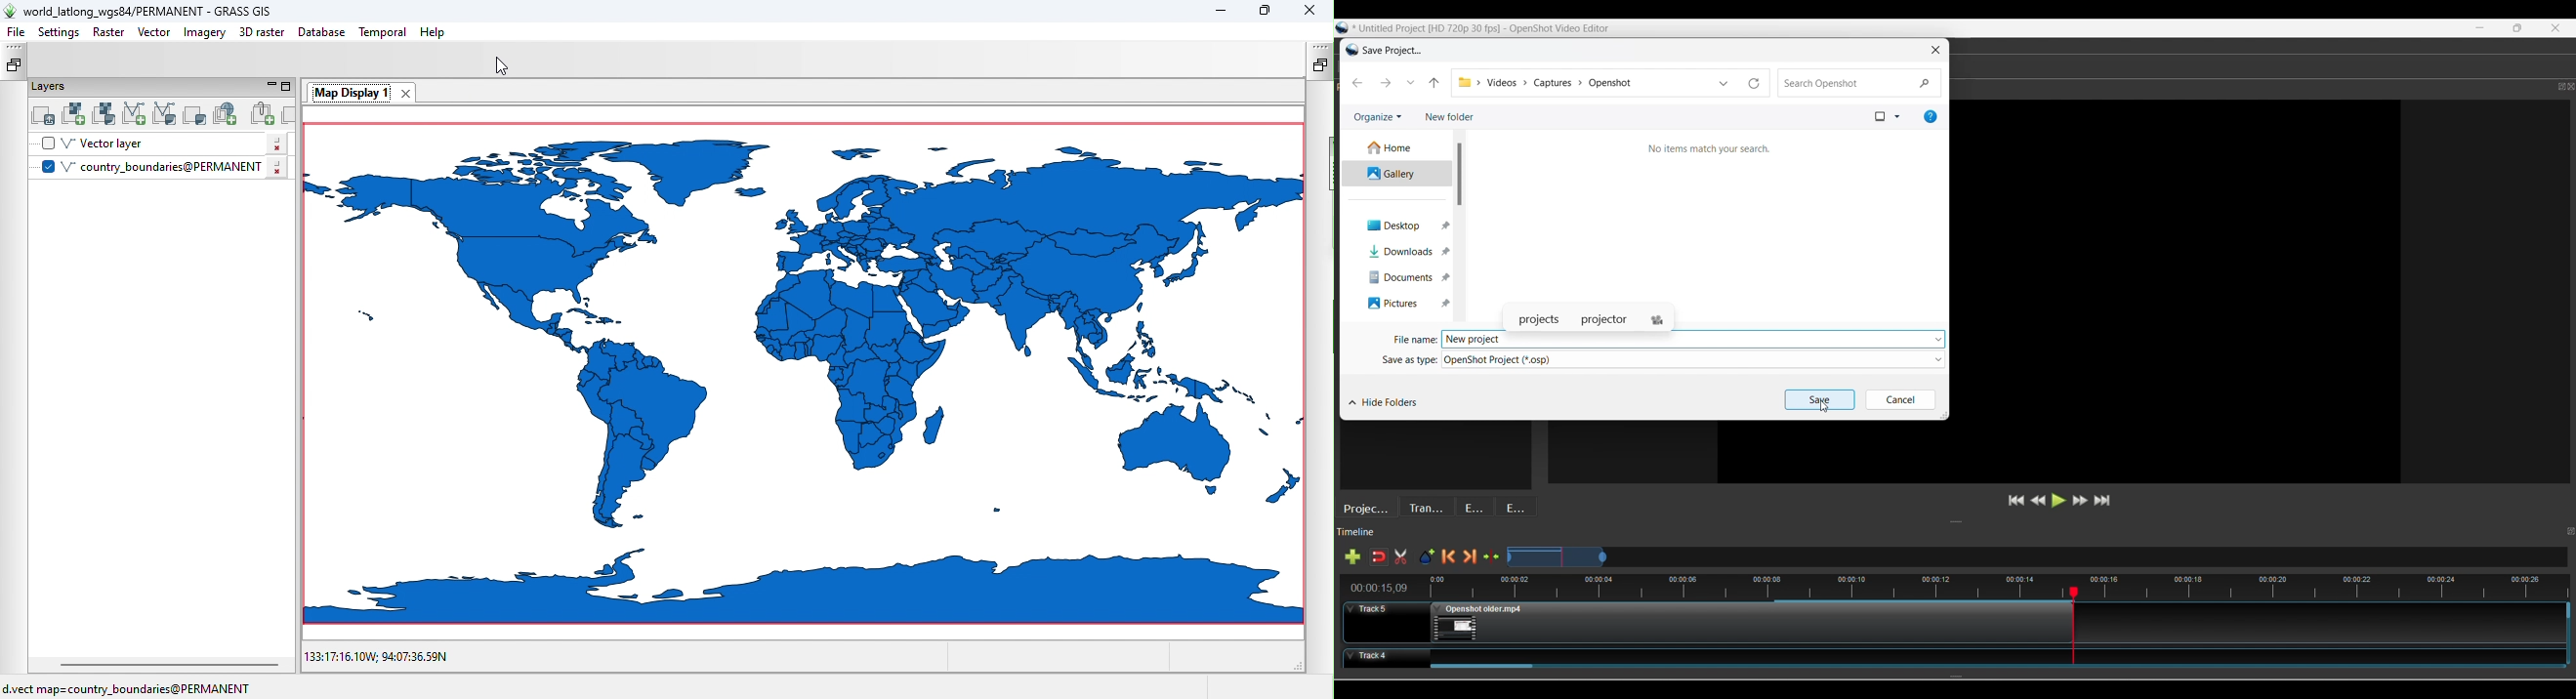 Image resolution: width=2576 pixels, height=700 pixels. I want to click on Cursor clicking on saving inputs made in the window, so click(1824, 406).